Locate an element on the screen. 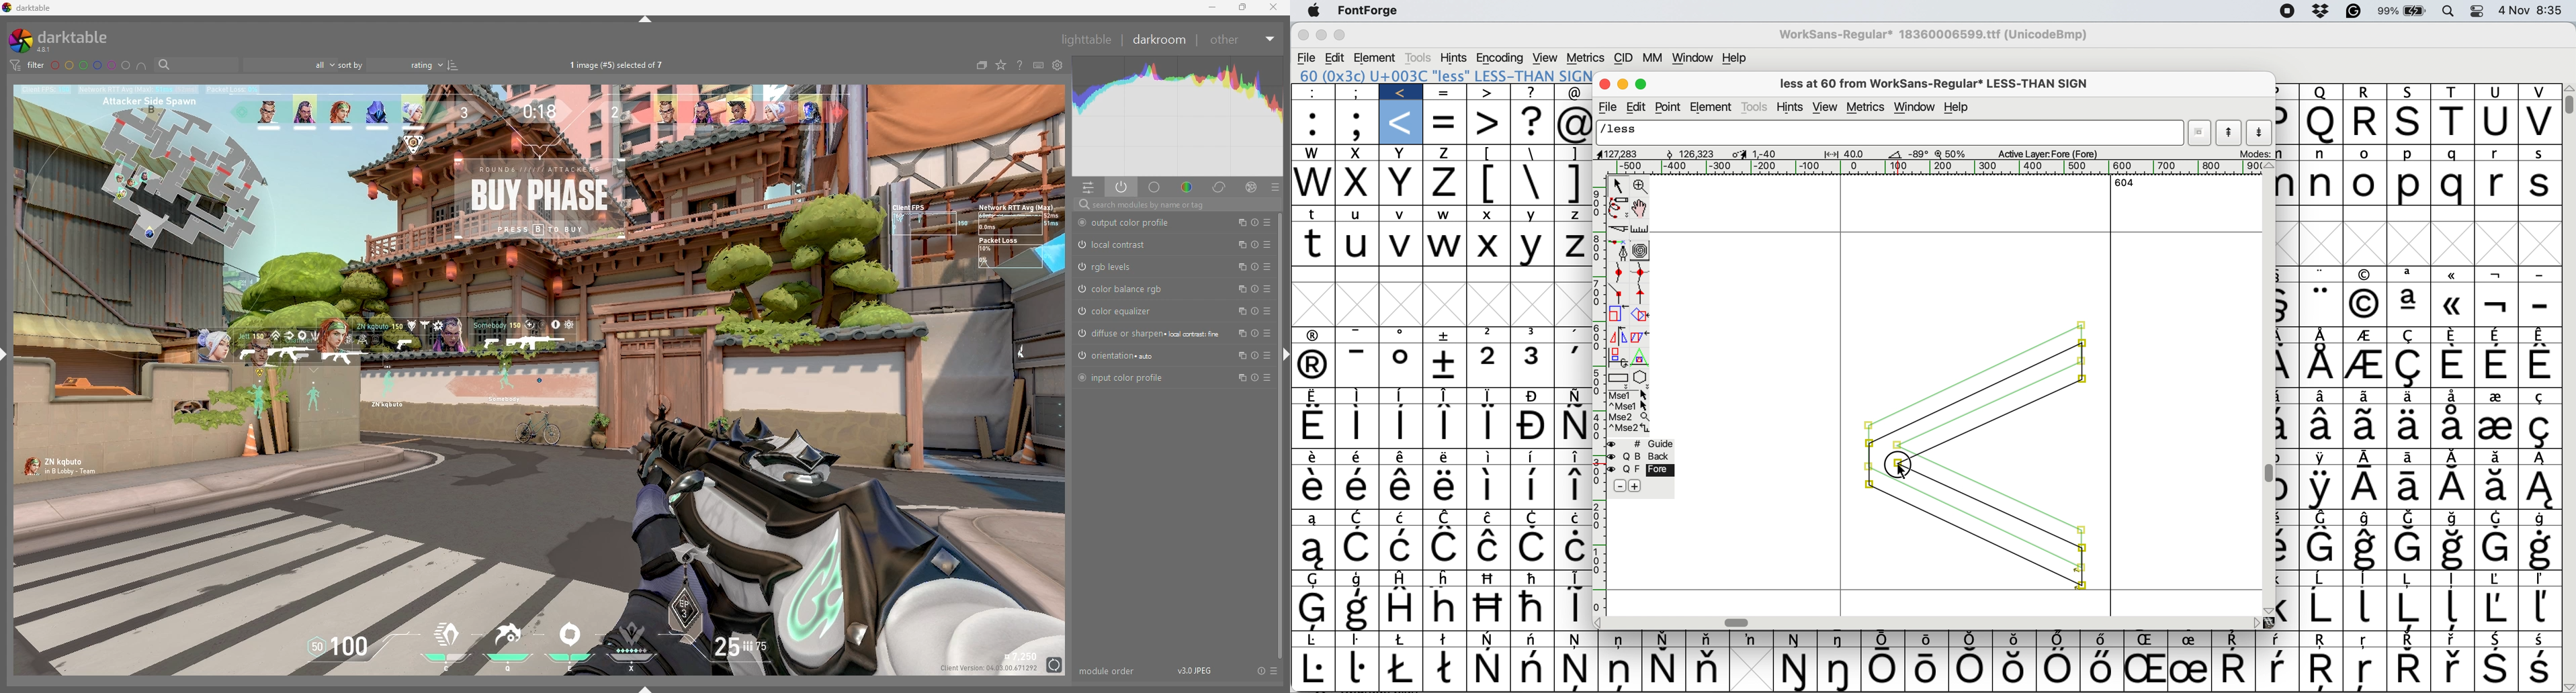  2 is located at coordinates (1490, 334).